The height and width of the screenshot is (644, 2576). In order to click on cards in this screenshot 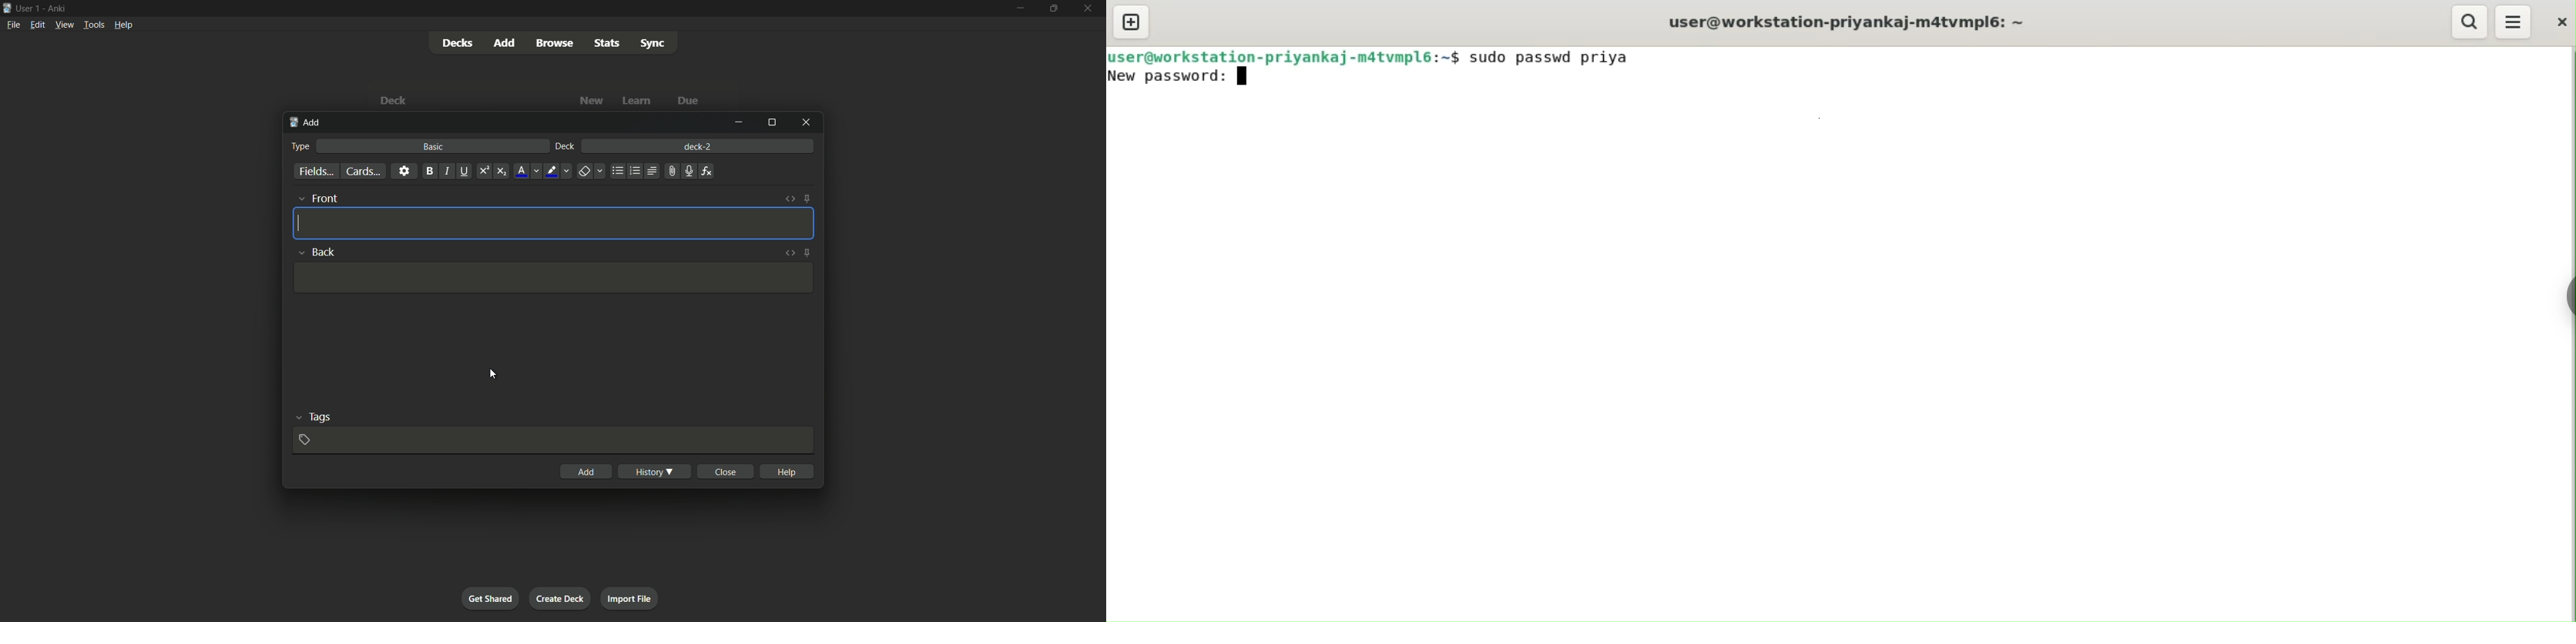, I will do `click(364, 171)`.